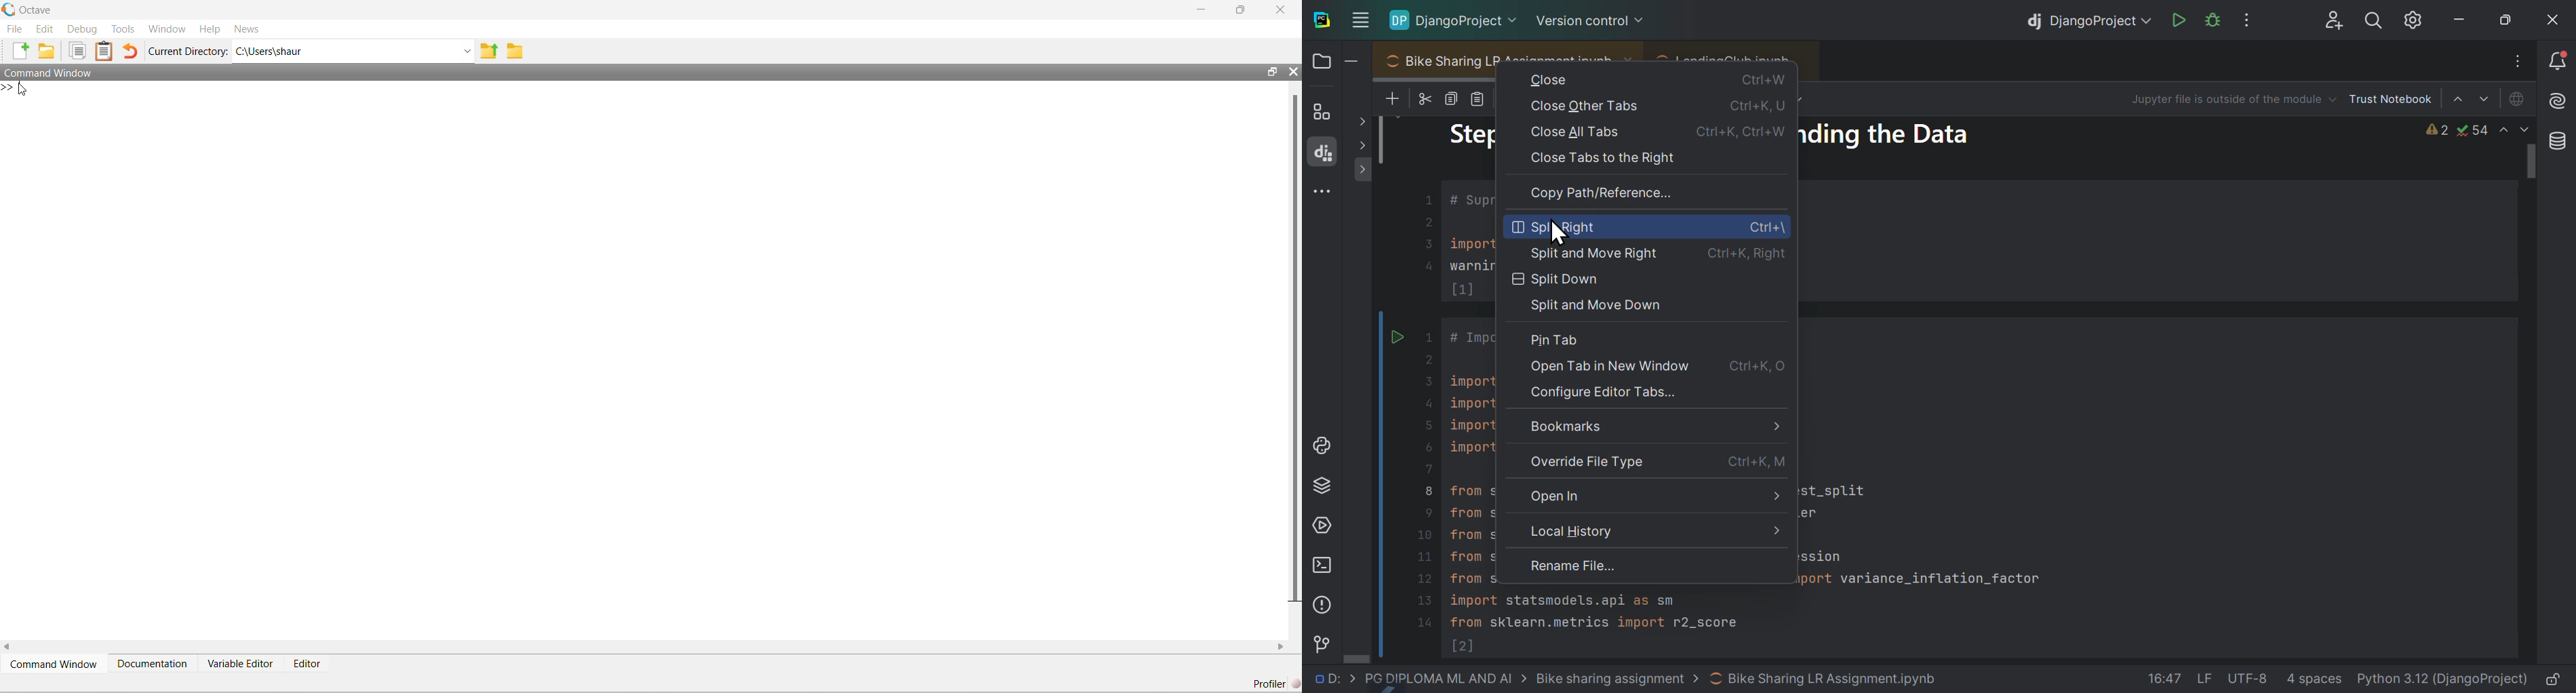  Describe the element at coordinates (1292, 71) in the screenshot. I see `Close` at that location.